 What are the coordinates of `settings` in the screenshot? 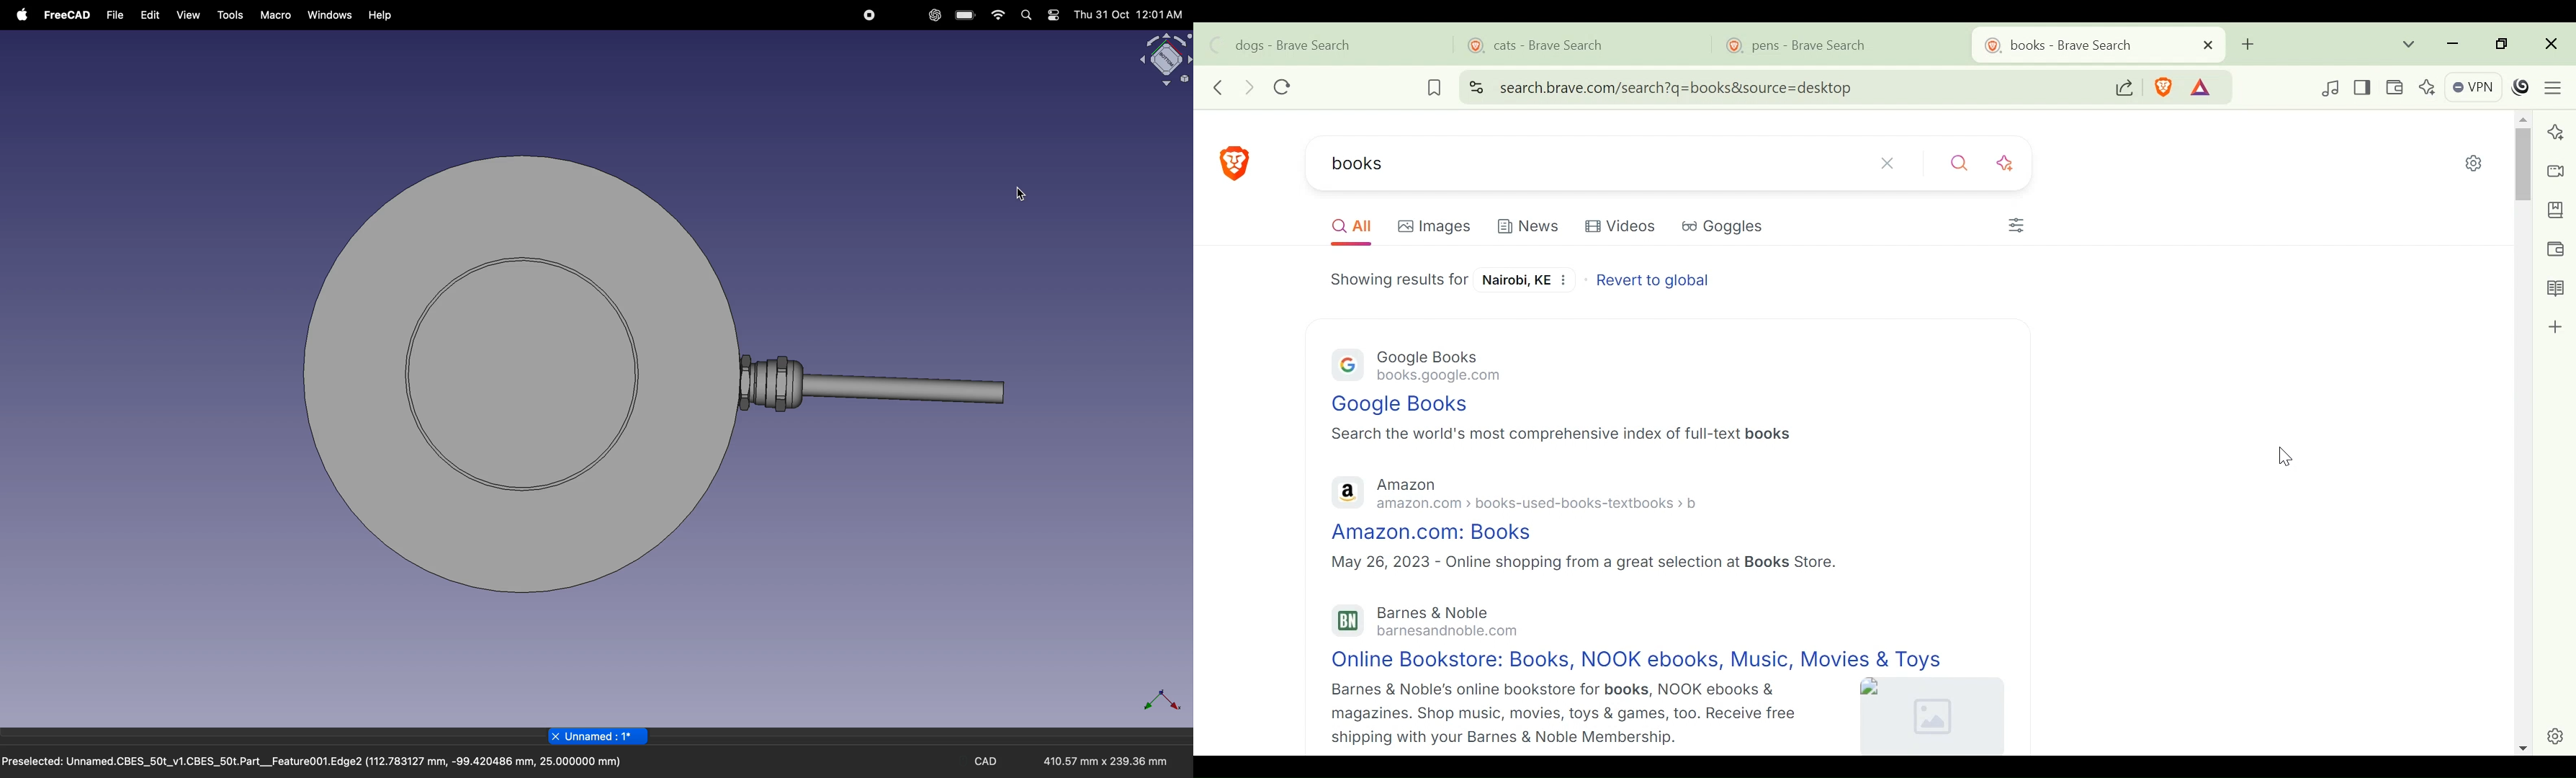 It's located at (1054, 17).